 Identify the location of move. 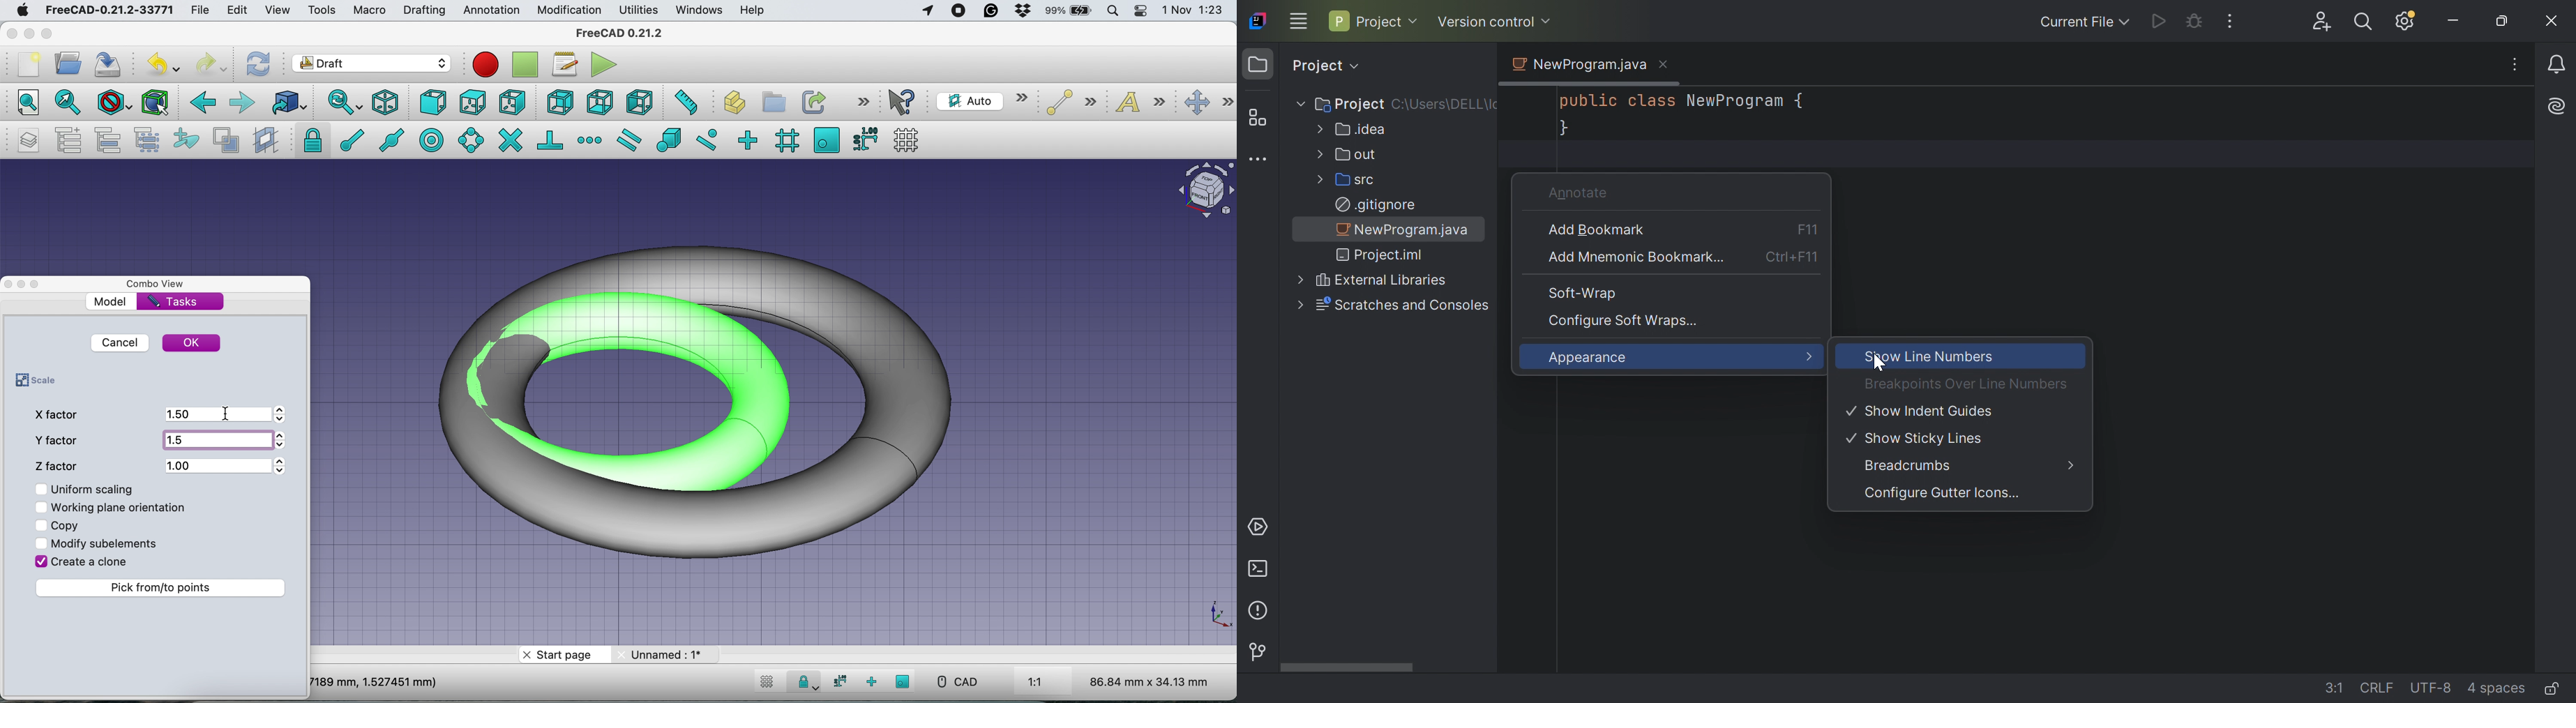
(1209, 103).